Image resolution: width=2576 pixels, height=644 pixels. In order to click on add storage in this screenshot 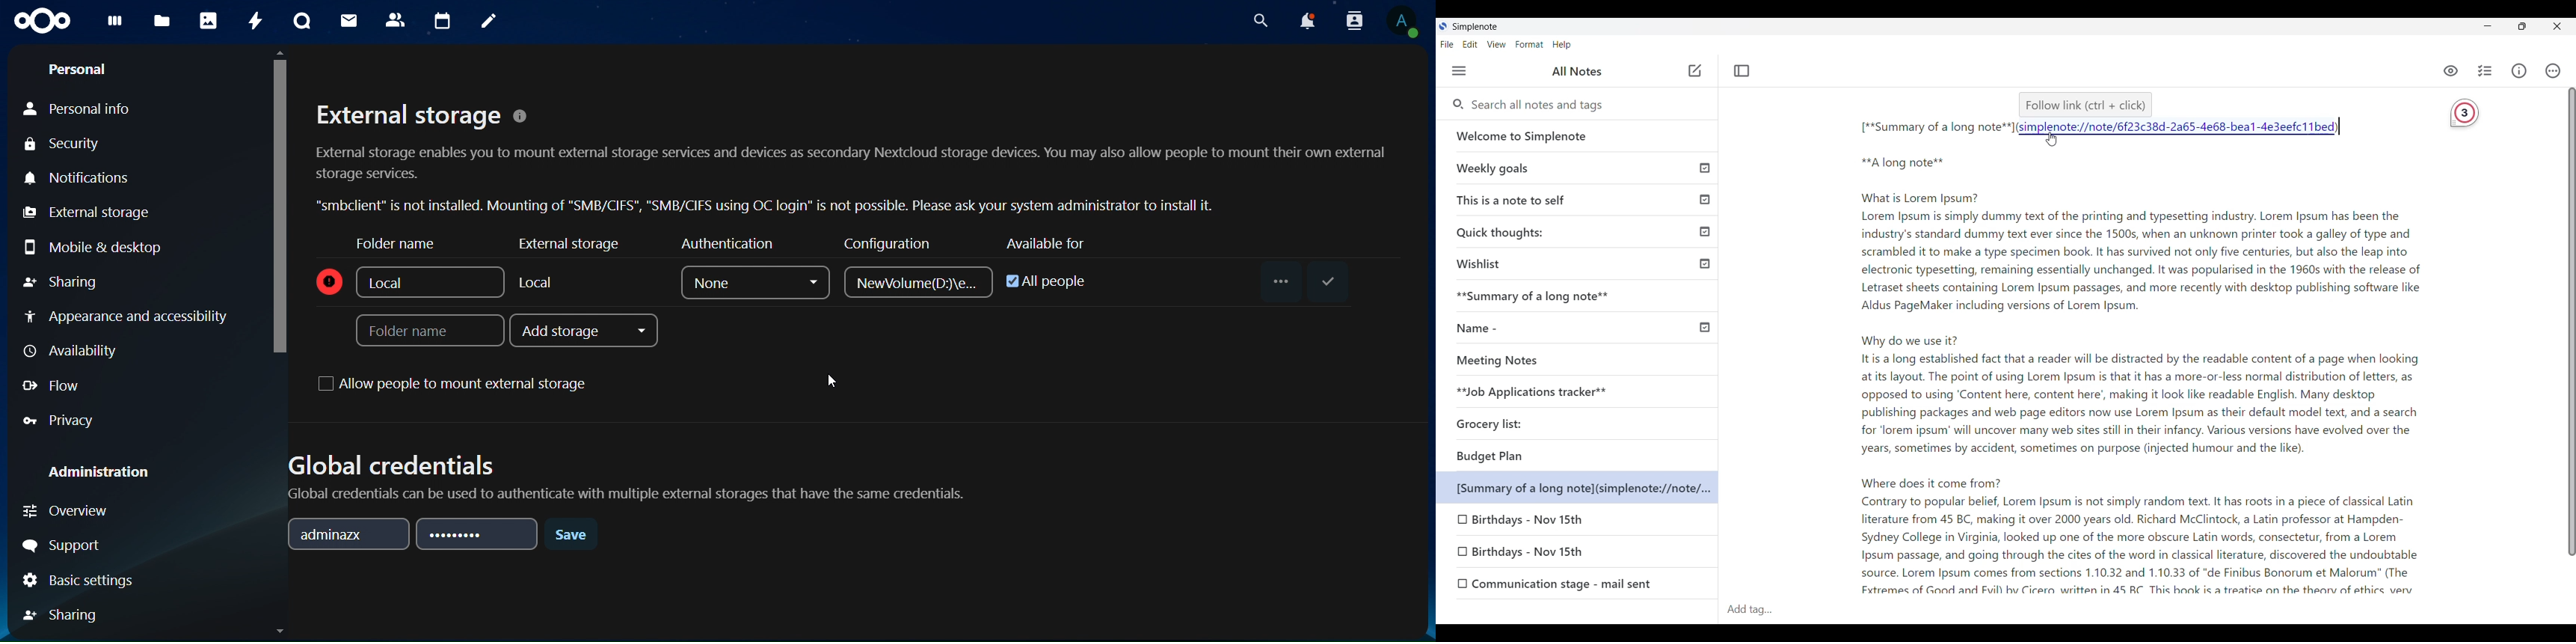, I will do `click(584, 332)`.